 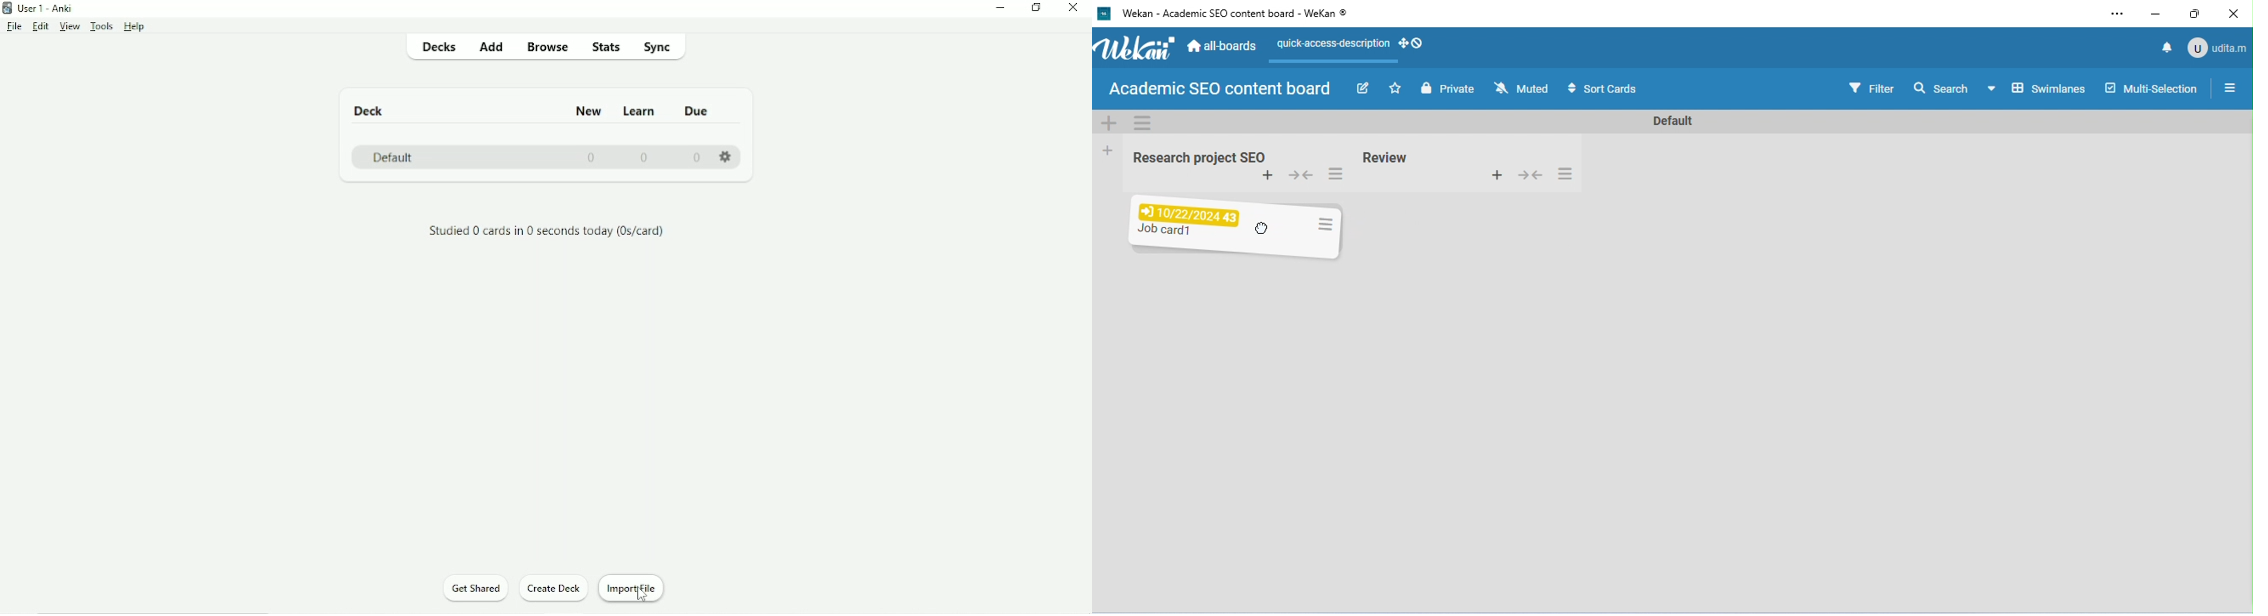 I want to click on filter, so click(x=1871, y=87).